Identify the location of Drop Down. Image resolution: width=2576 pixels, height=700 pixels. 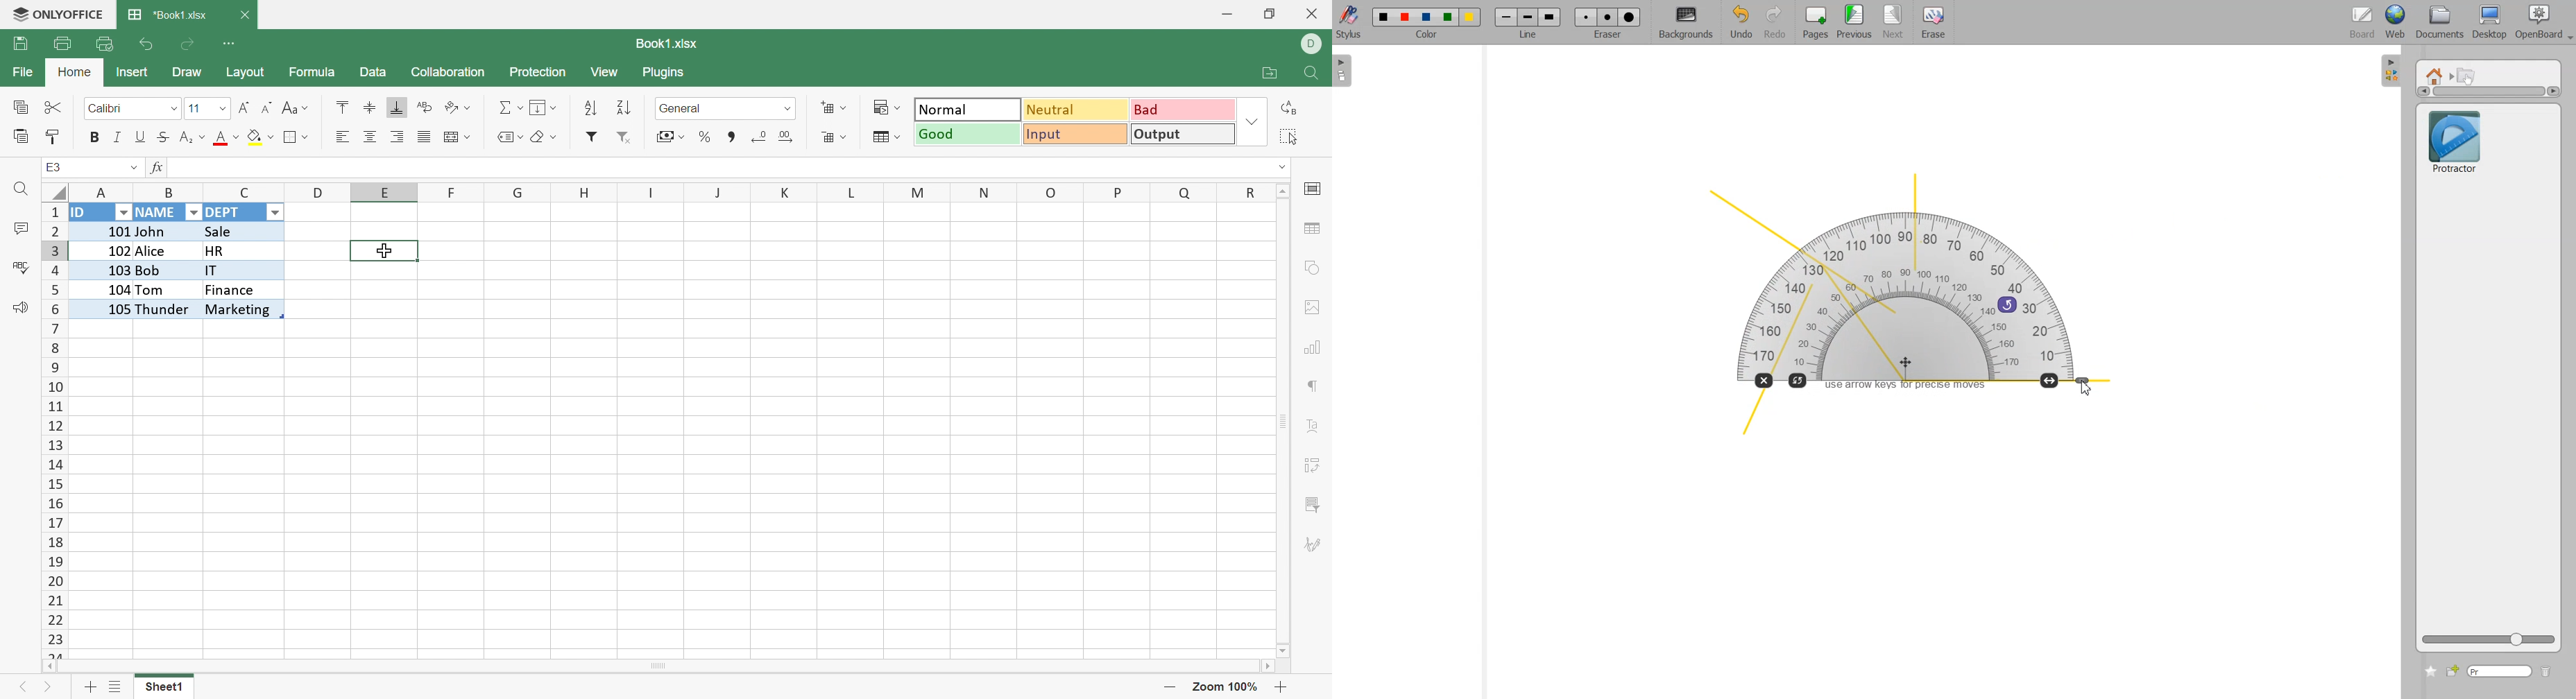
(121, 212).